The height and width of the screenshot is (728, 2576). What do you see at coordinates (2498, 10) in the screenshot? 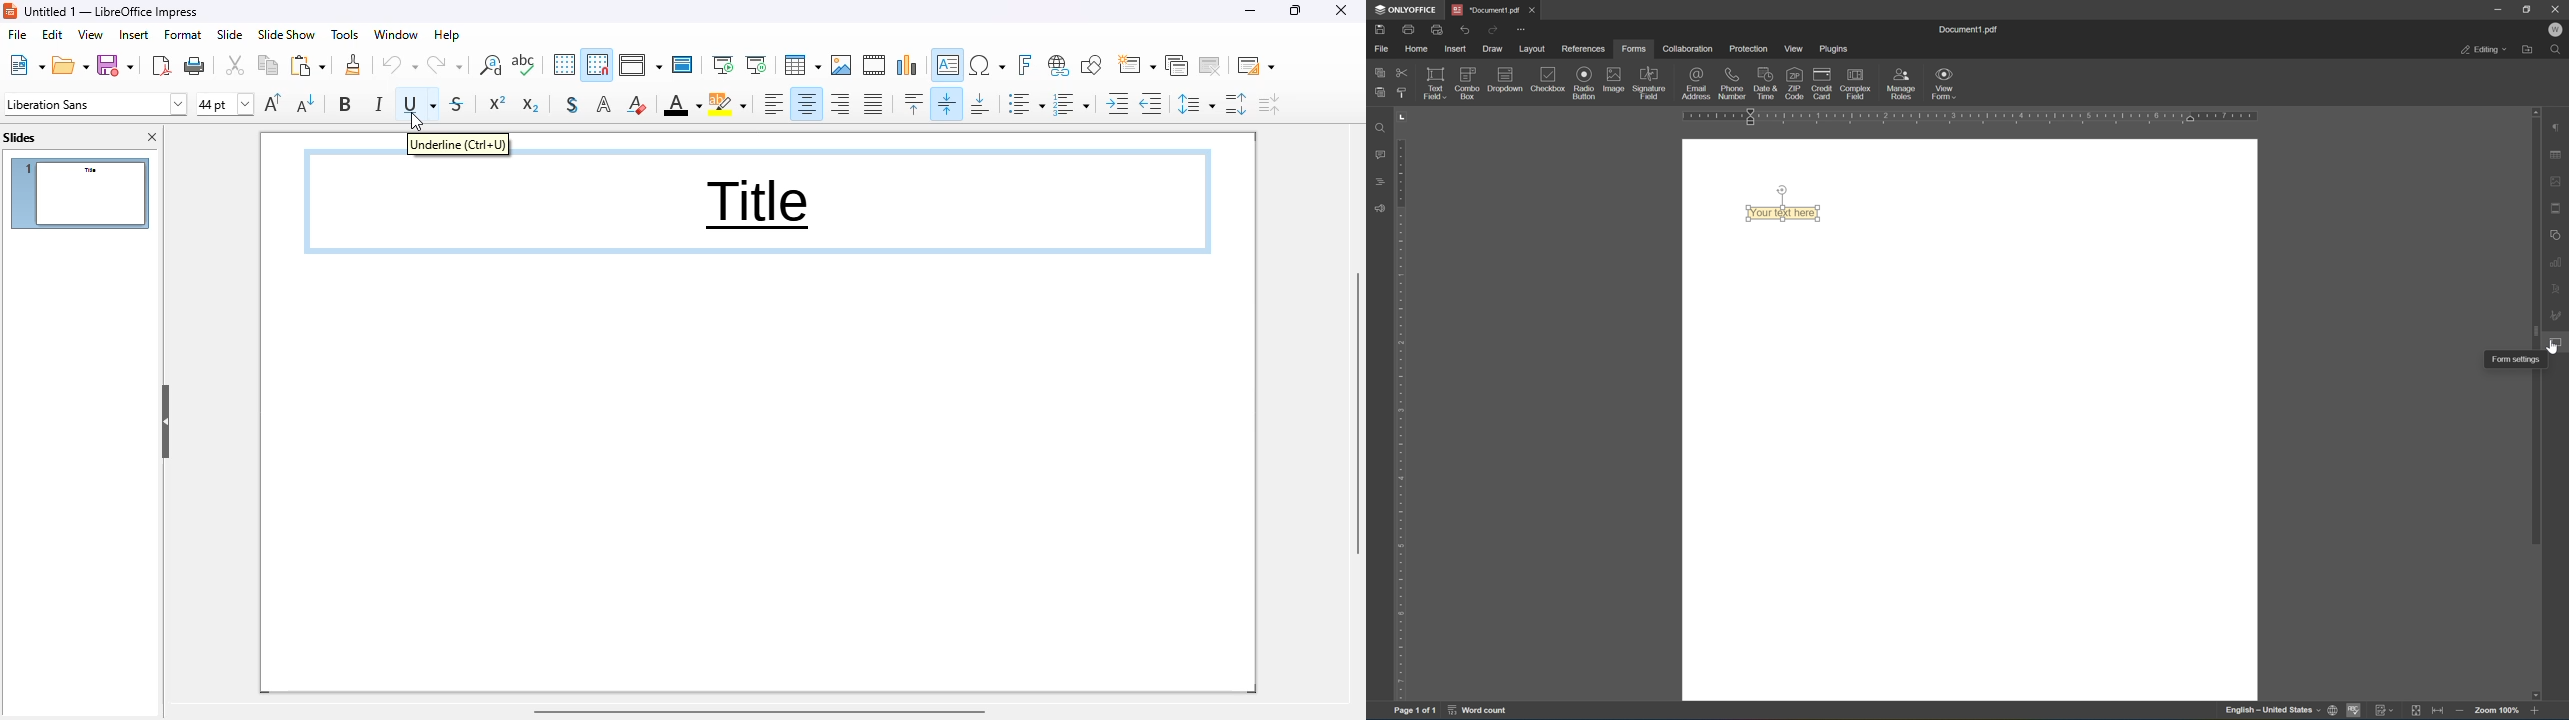
I see `minimize` at bounding box center [2498, 10].